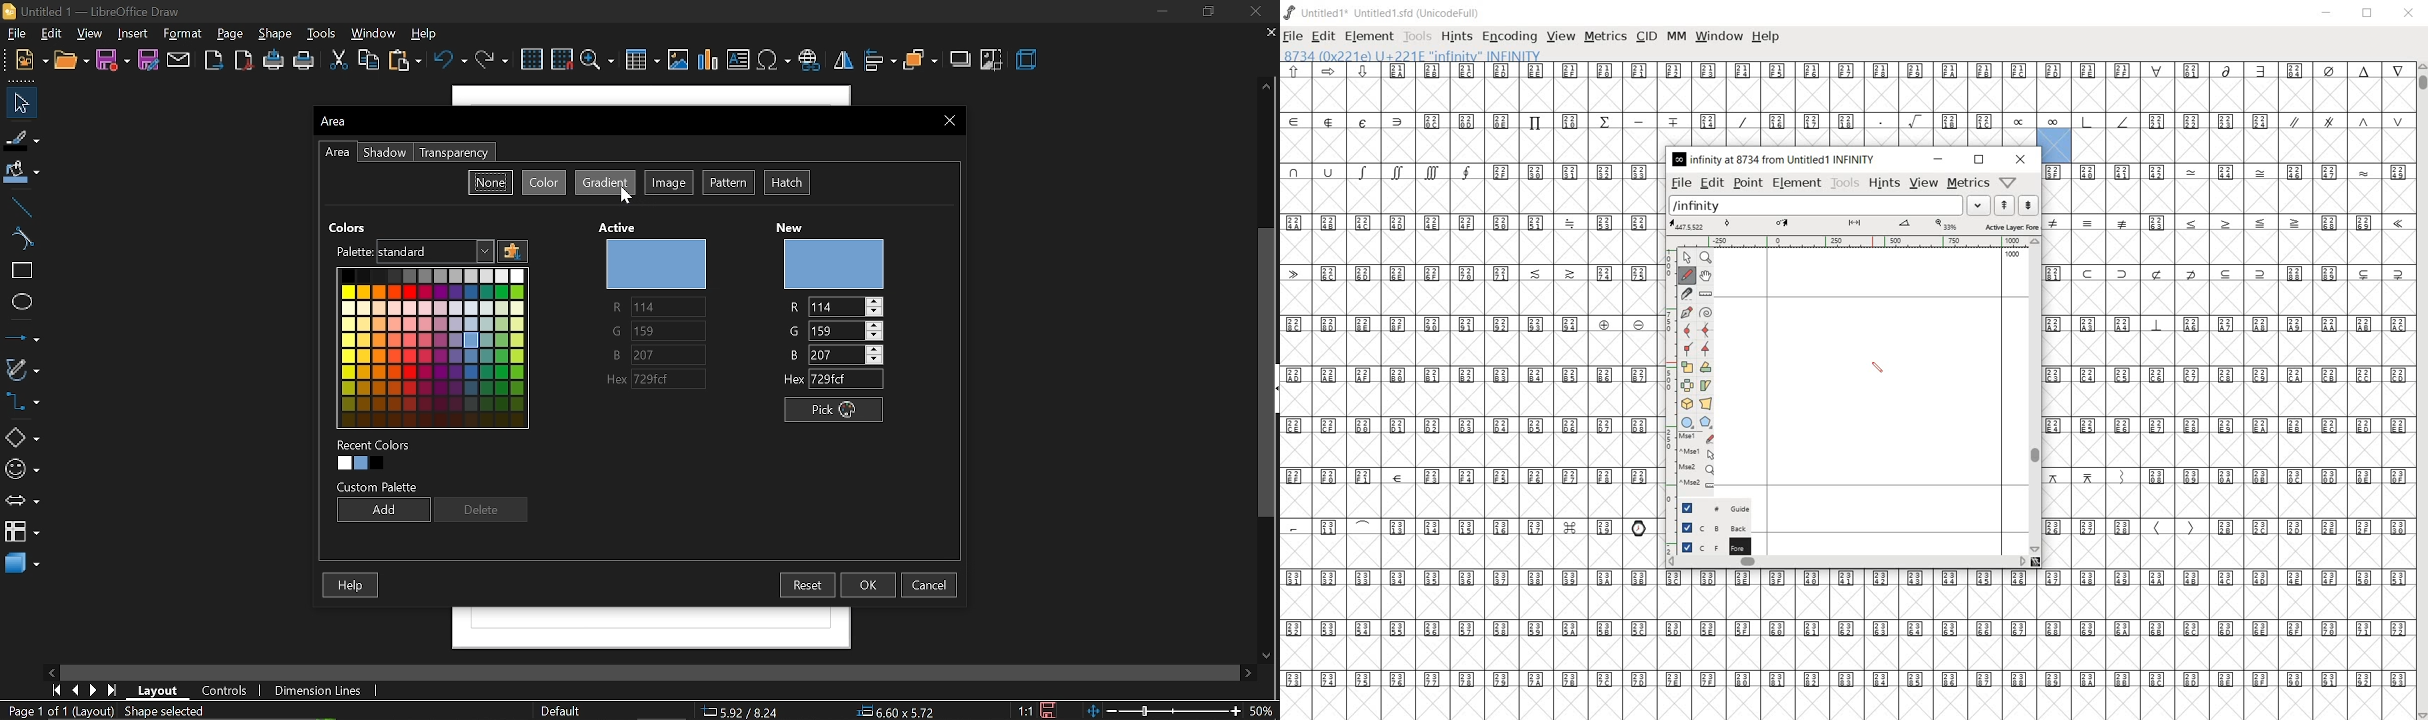  What do you see at coordinates (1470, 222) in the screenshot?
I see `Unicode code points` at bounding box center [1470, 222].